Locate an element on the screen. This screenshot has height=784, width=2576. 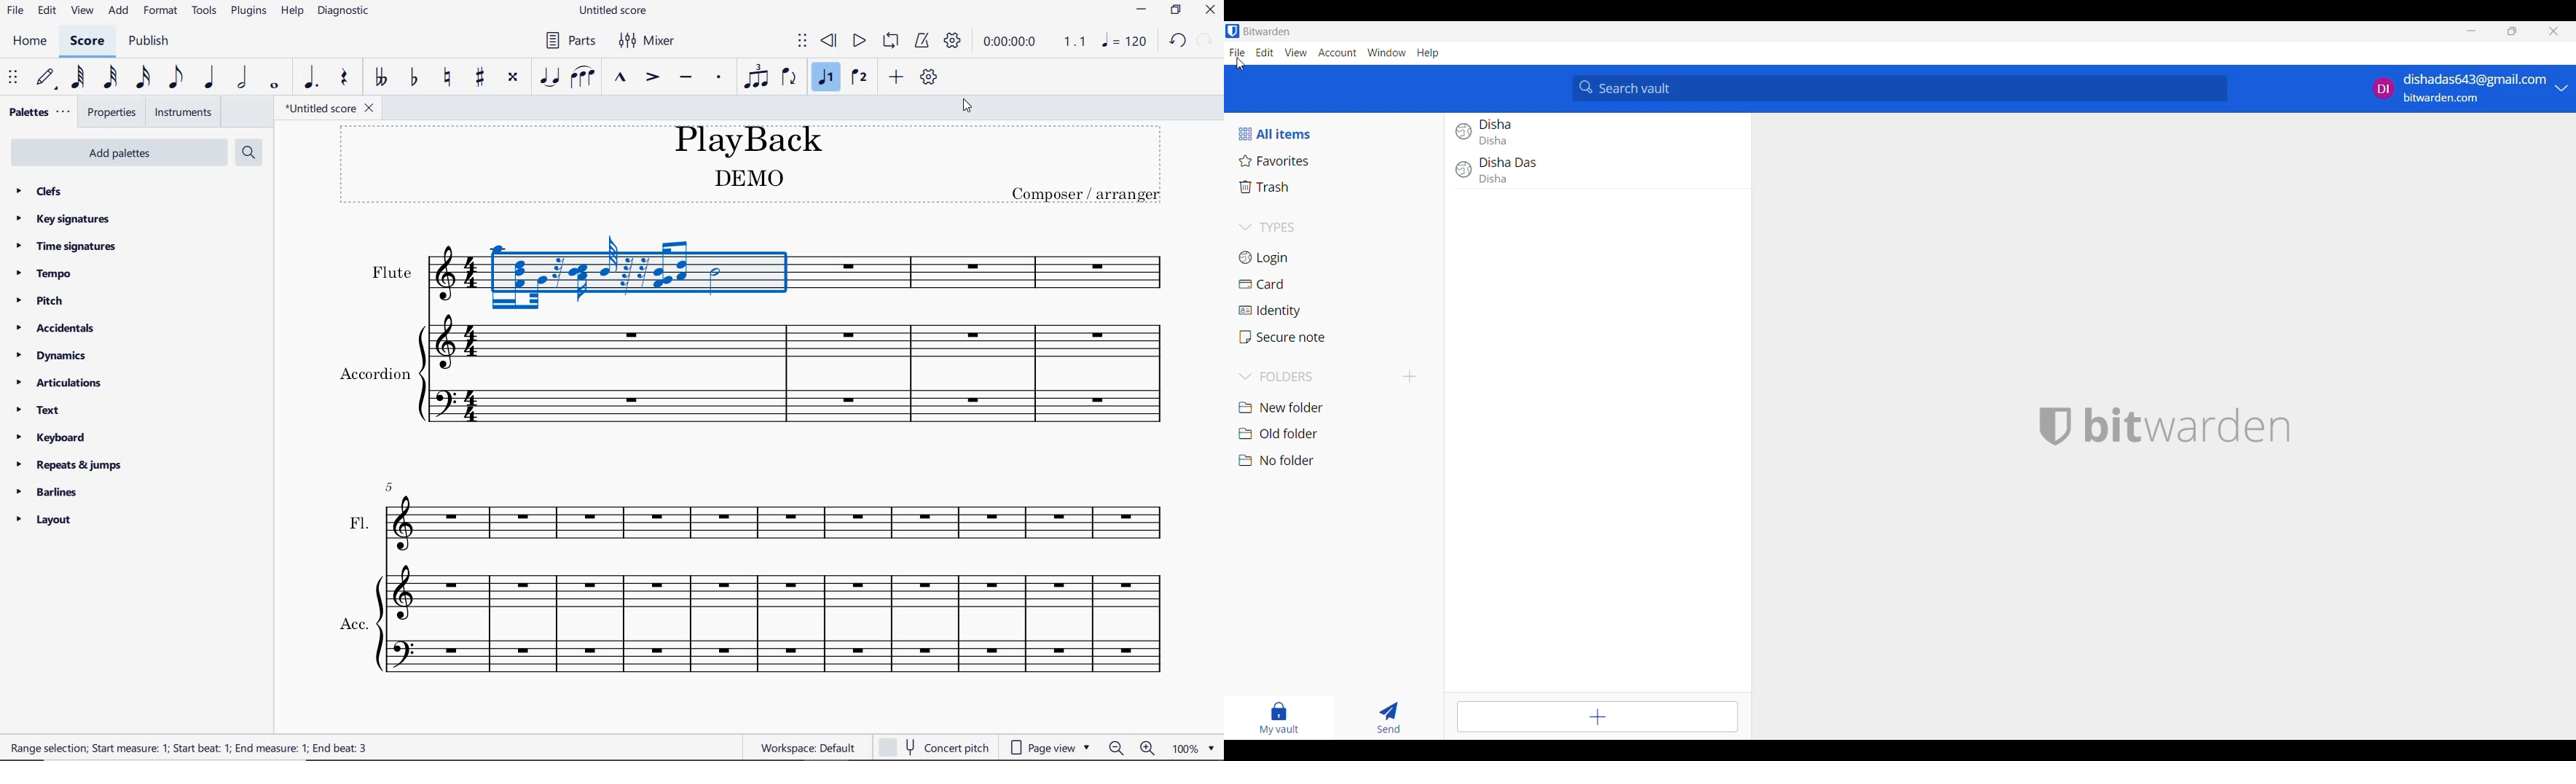
bitwarden logo is located at coordinates (2057, 424).